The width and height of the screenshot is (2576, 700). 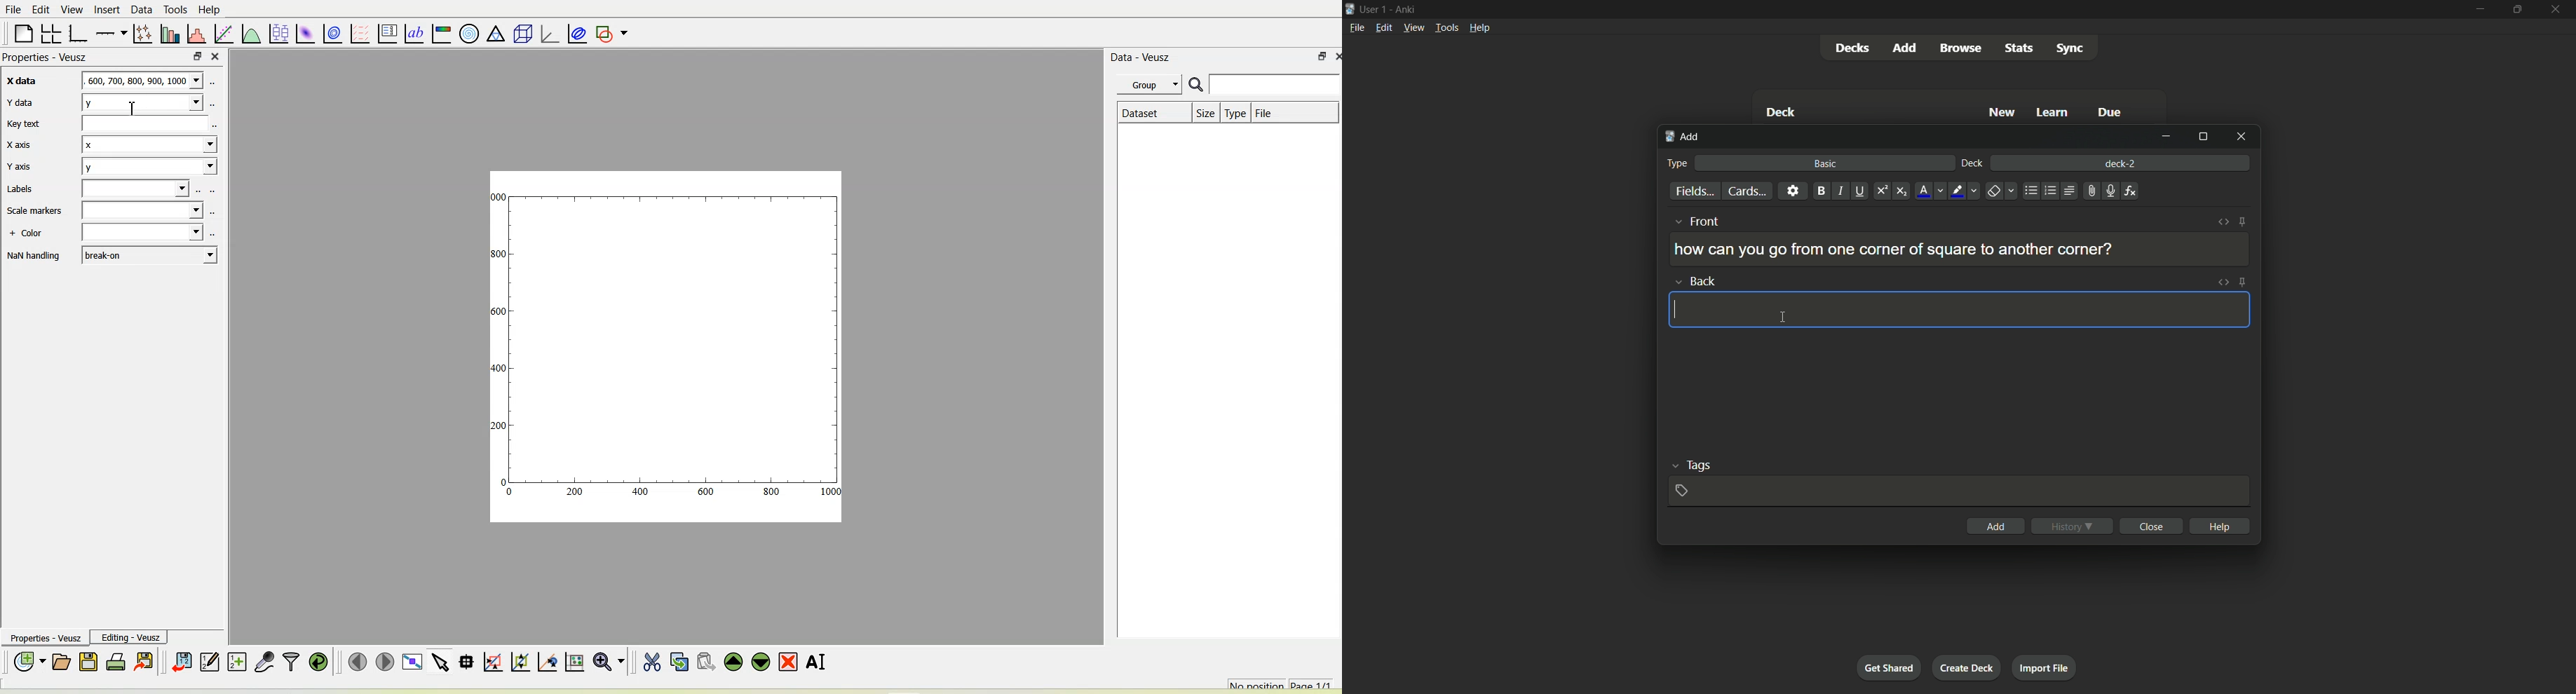 What do you see at coordinates (1695, 281) in the screenshot?
I see `back` at bounding box center [1695, 281].